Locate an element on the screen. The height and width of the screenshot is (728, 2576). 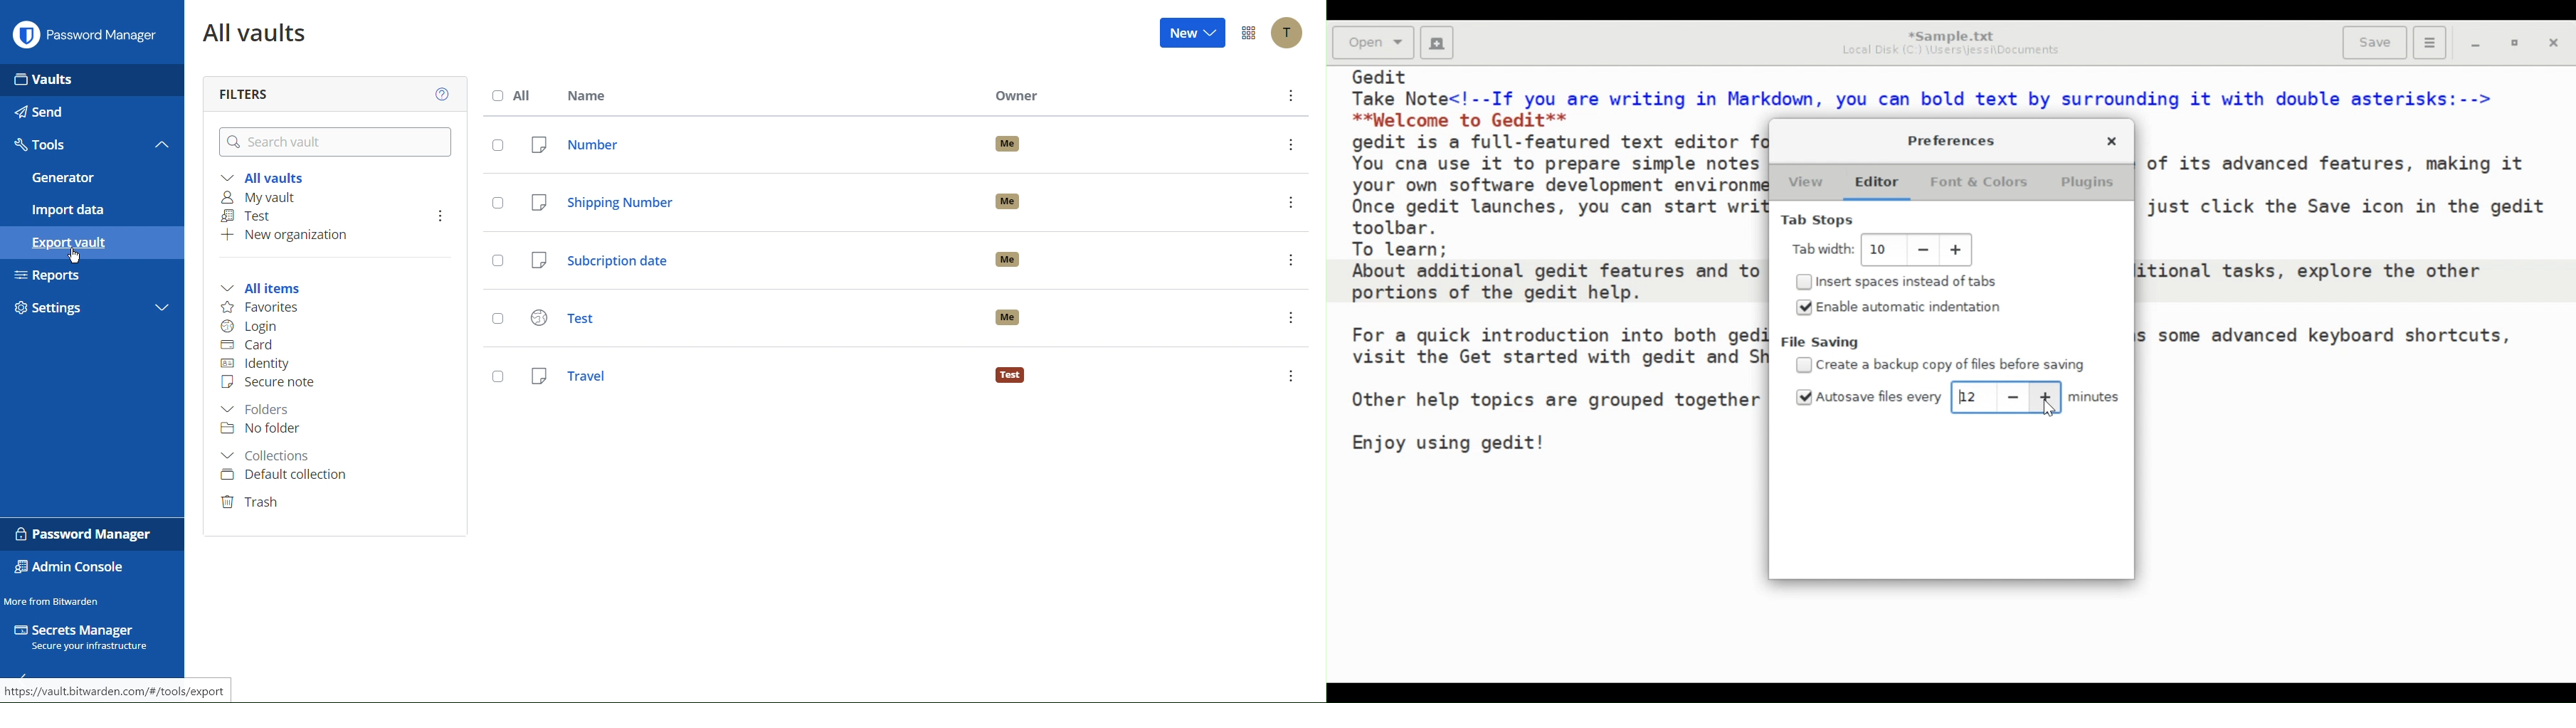
owners is located at coordinates (1014, 258).